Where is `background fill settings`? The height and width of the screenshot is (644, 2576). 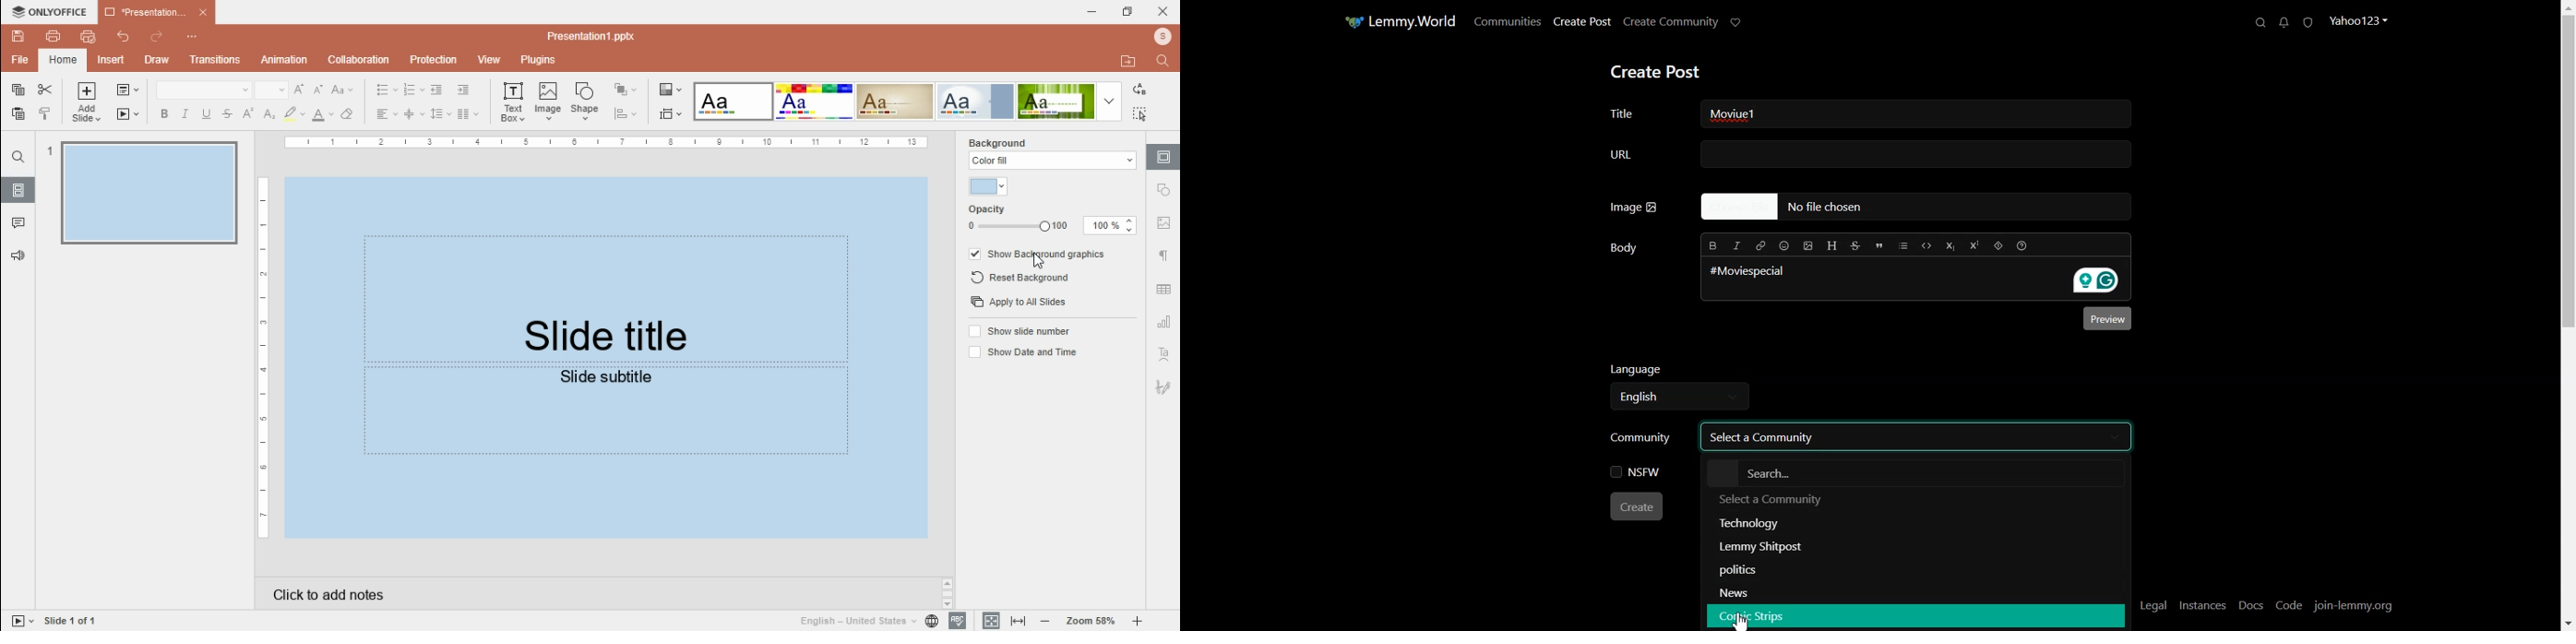
background fill settings is located at coordinates (1048, 161).